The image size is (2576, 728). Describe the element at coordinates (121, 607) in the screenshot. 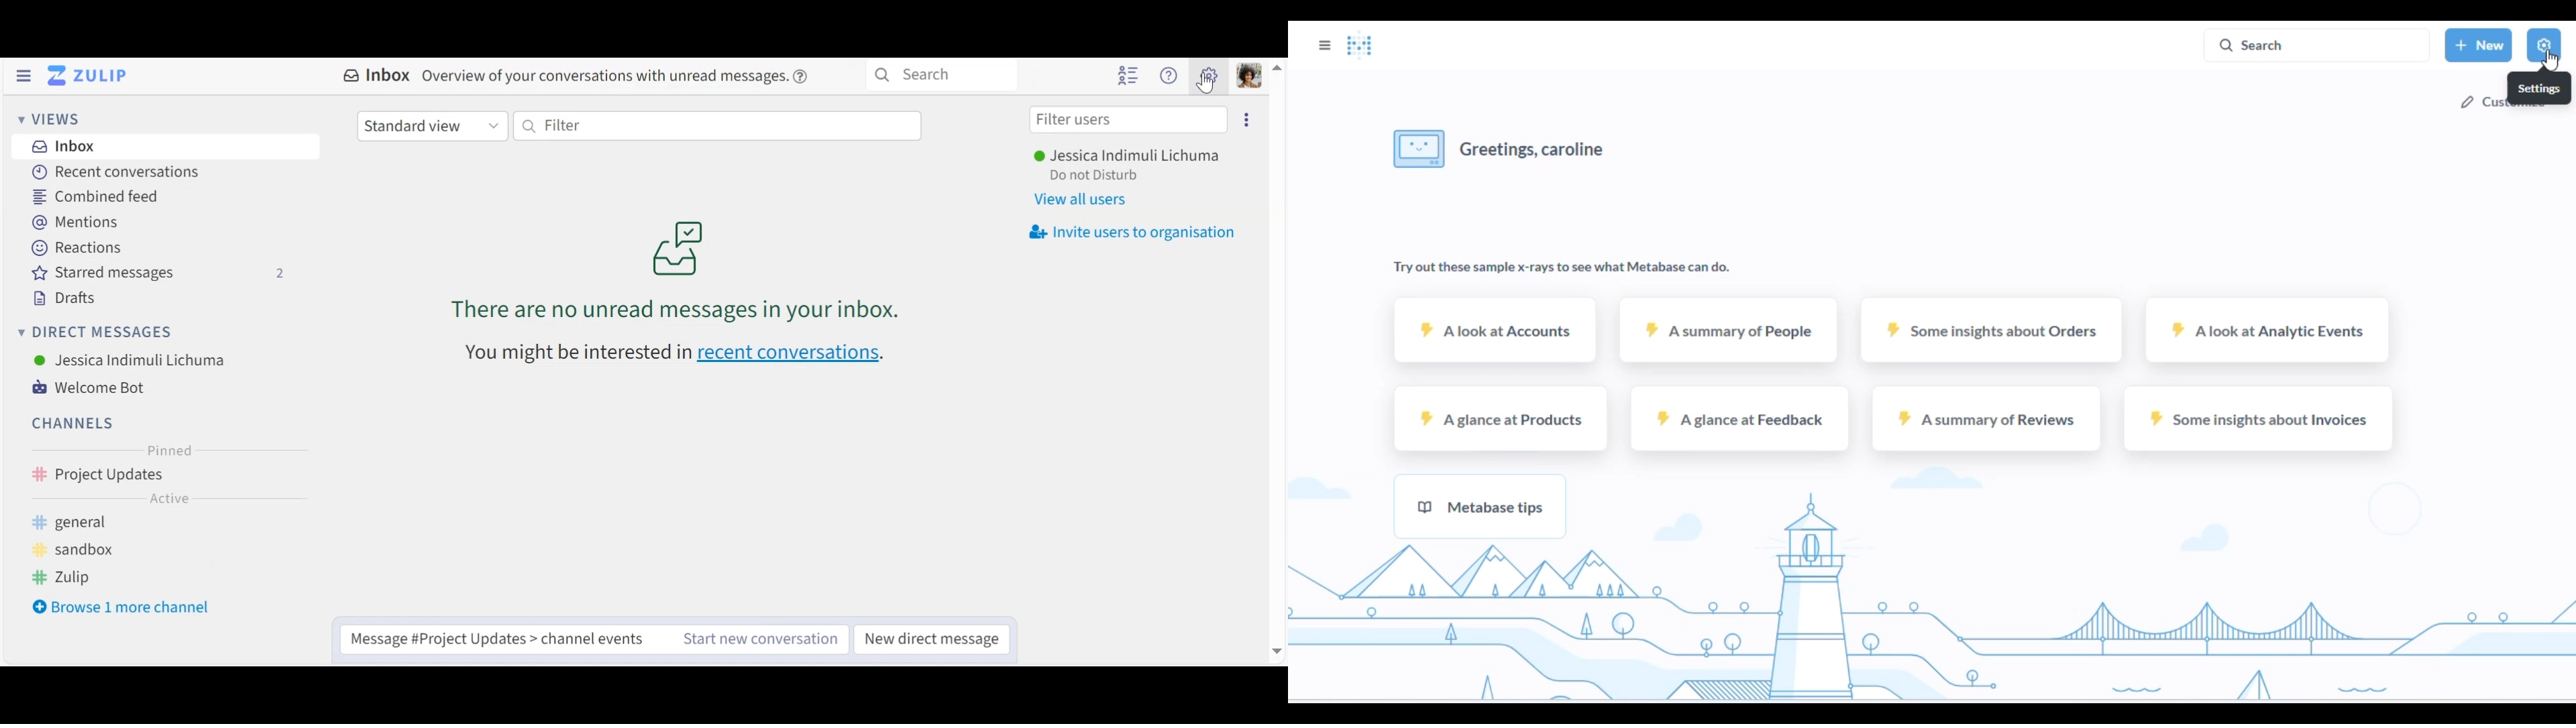

I see `Browse more channels` at that location.